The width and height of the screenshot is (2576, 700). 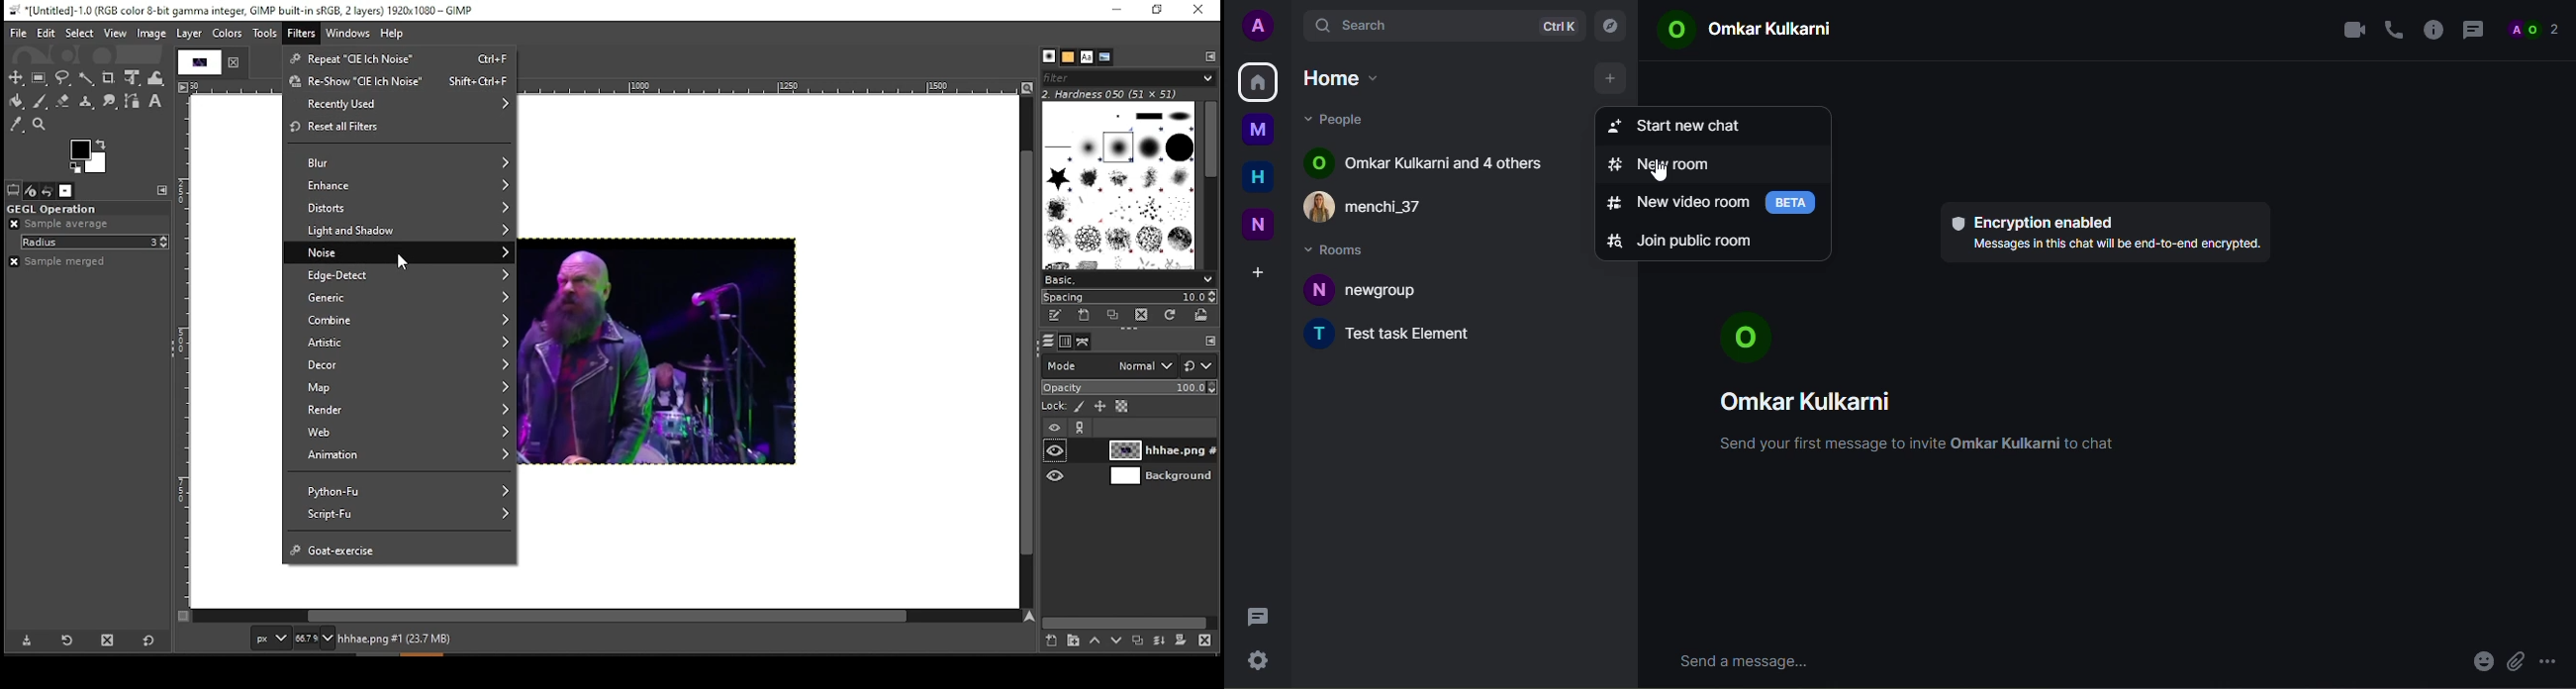 What do you see at coordinates (16, 33) in the screenshot?
I see `file` at bounding box center [16, 33].